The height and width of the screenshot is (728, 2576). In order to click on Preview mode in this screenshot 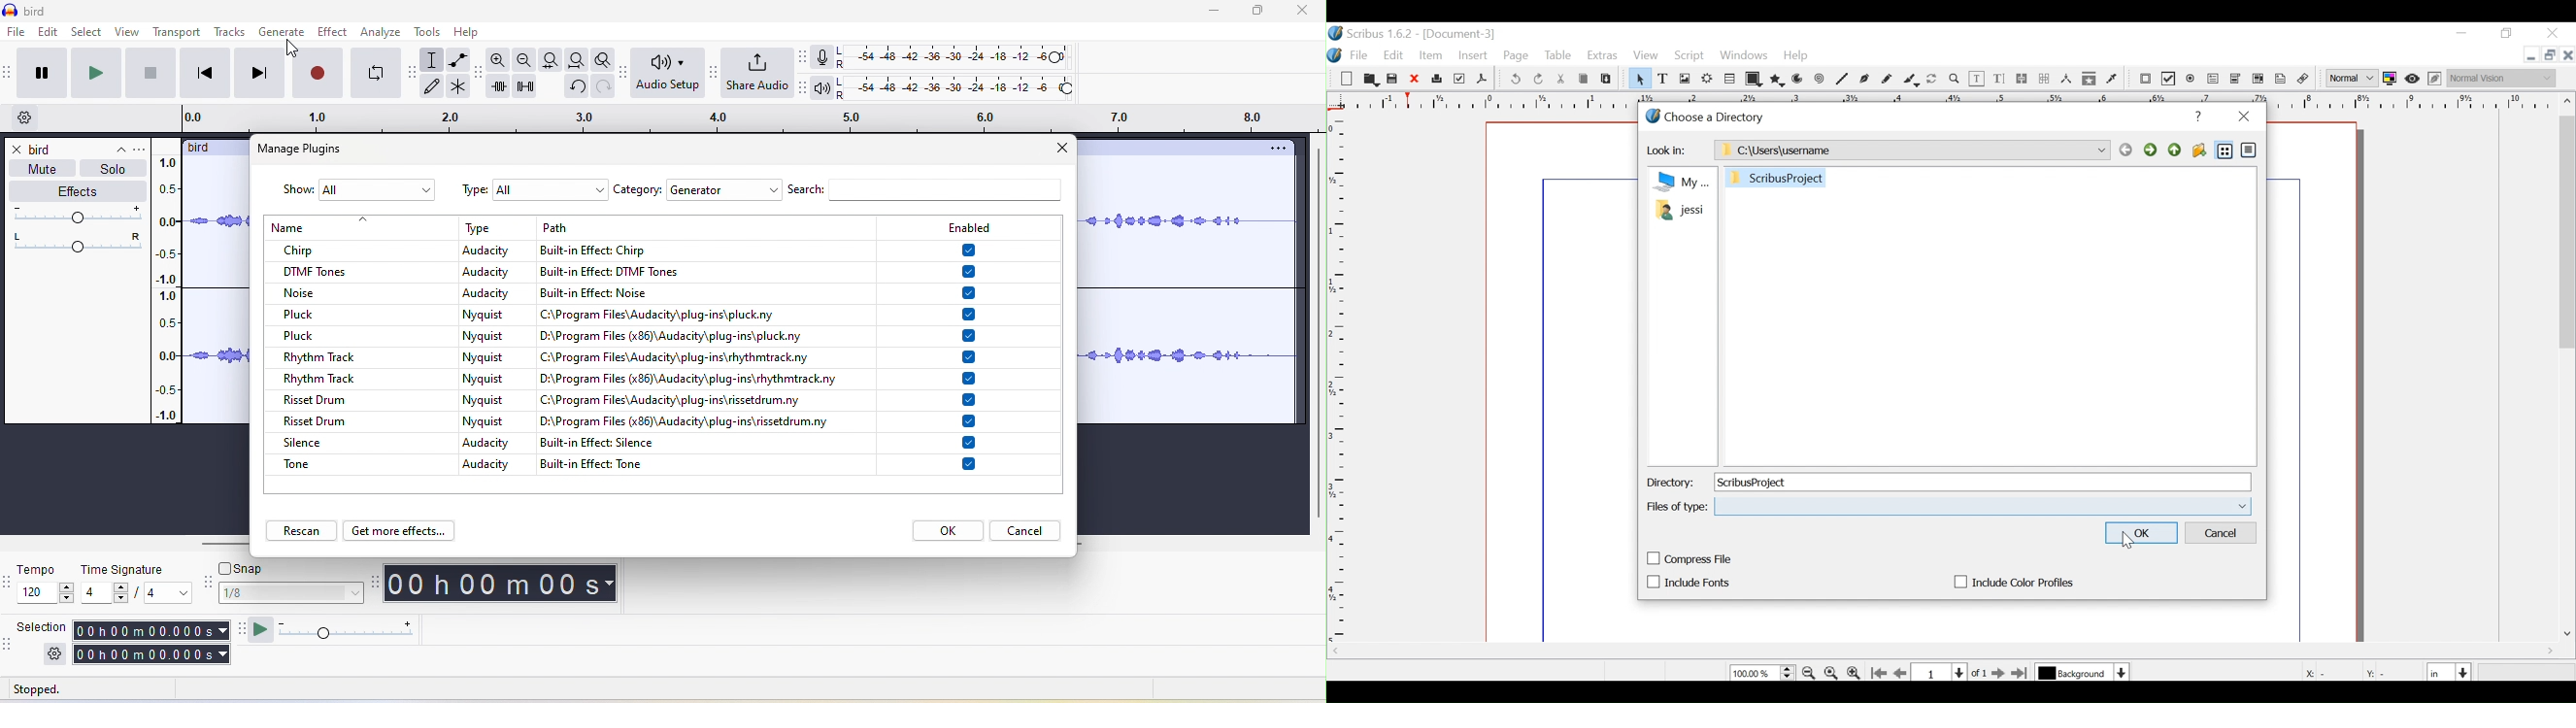, I will do `click(2413, 80)`.